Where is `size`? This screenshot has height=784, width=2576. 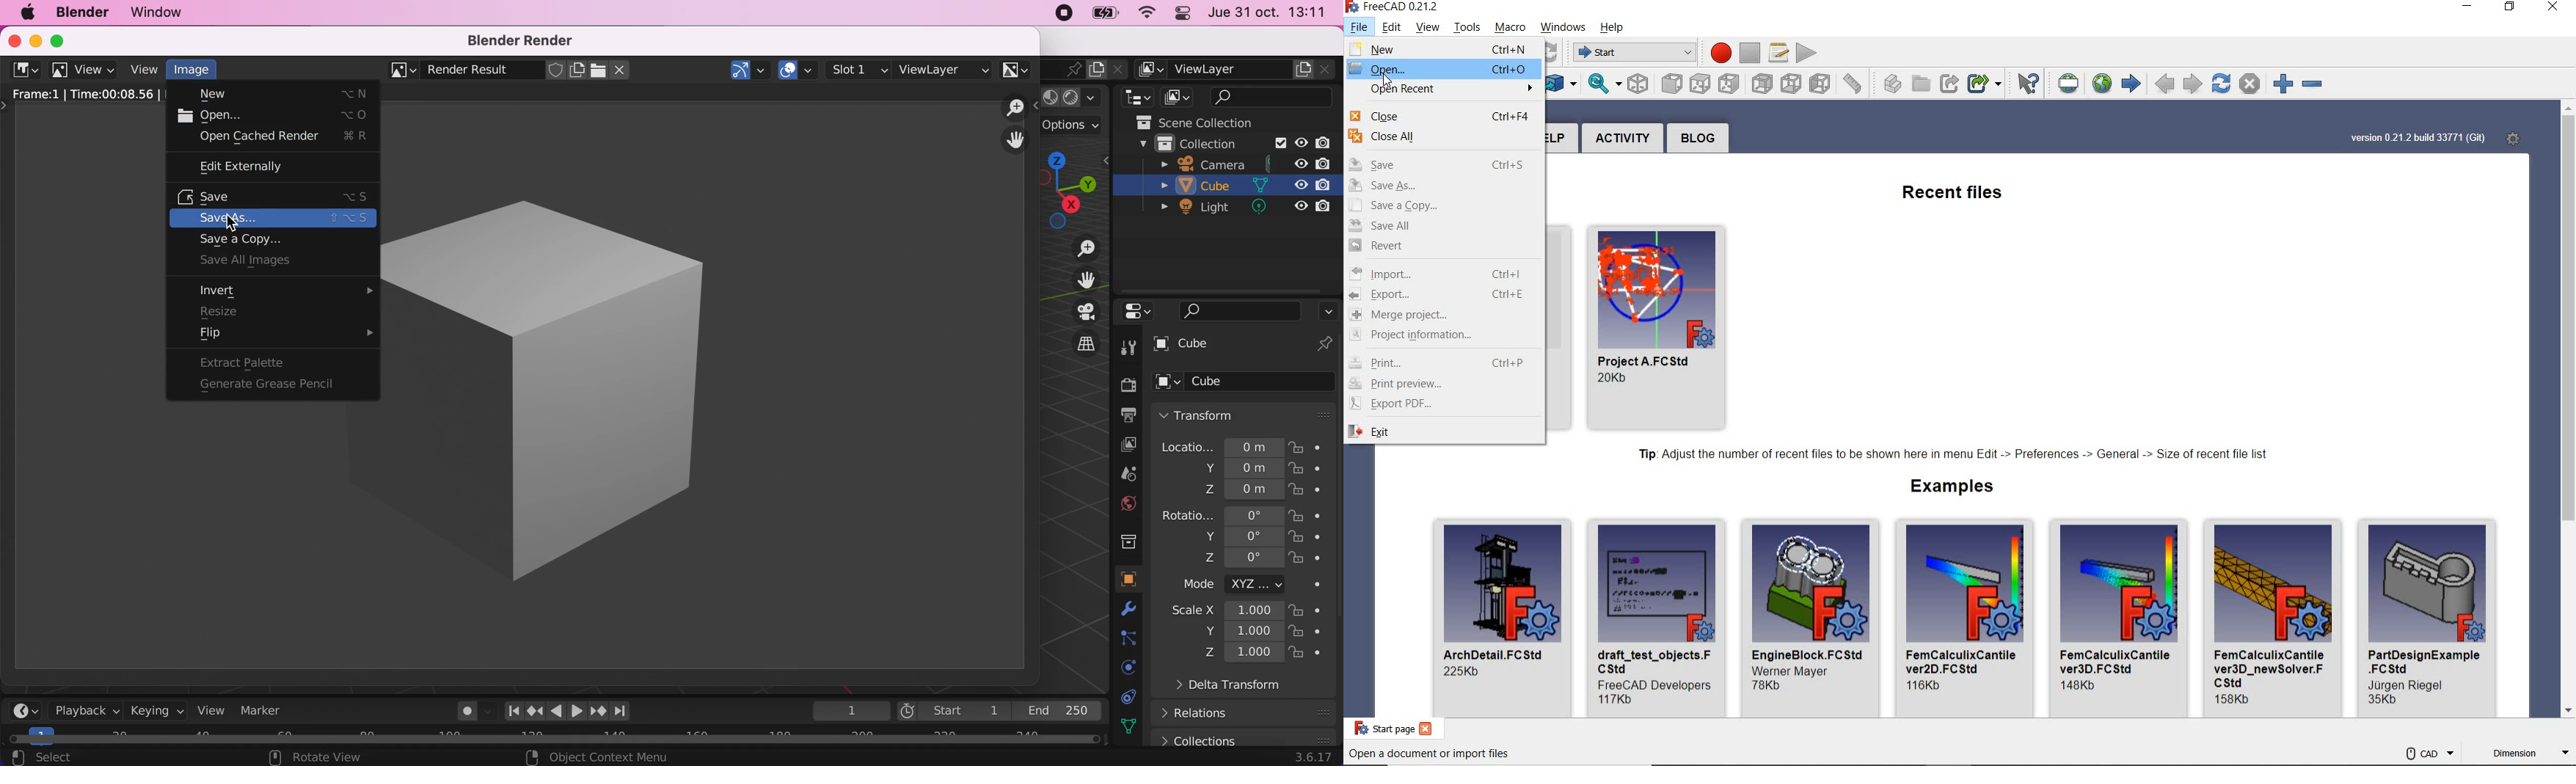 size is located at coordinates (1617, 699).